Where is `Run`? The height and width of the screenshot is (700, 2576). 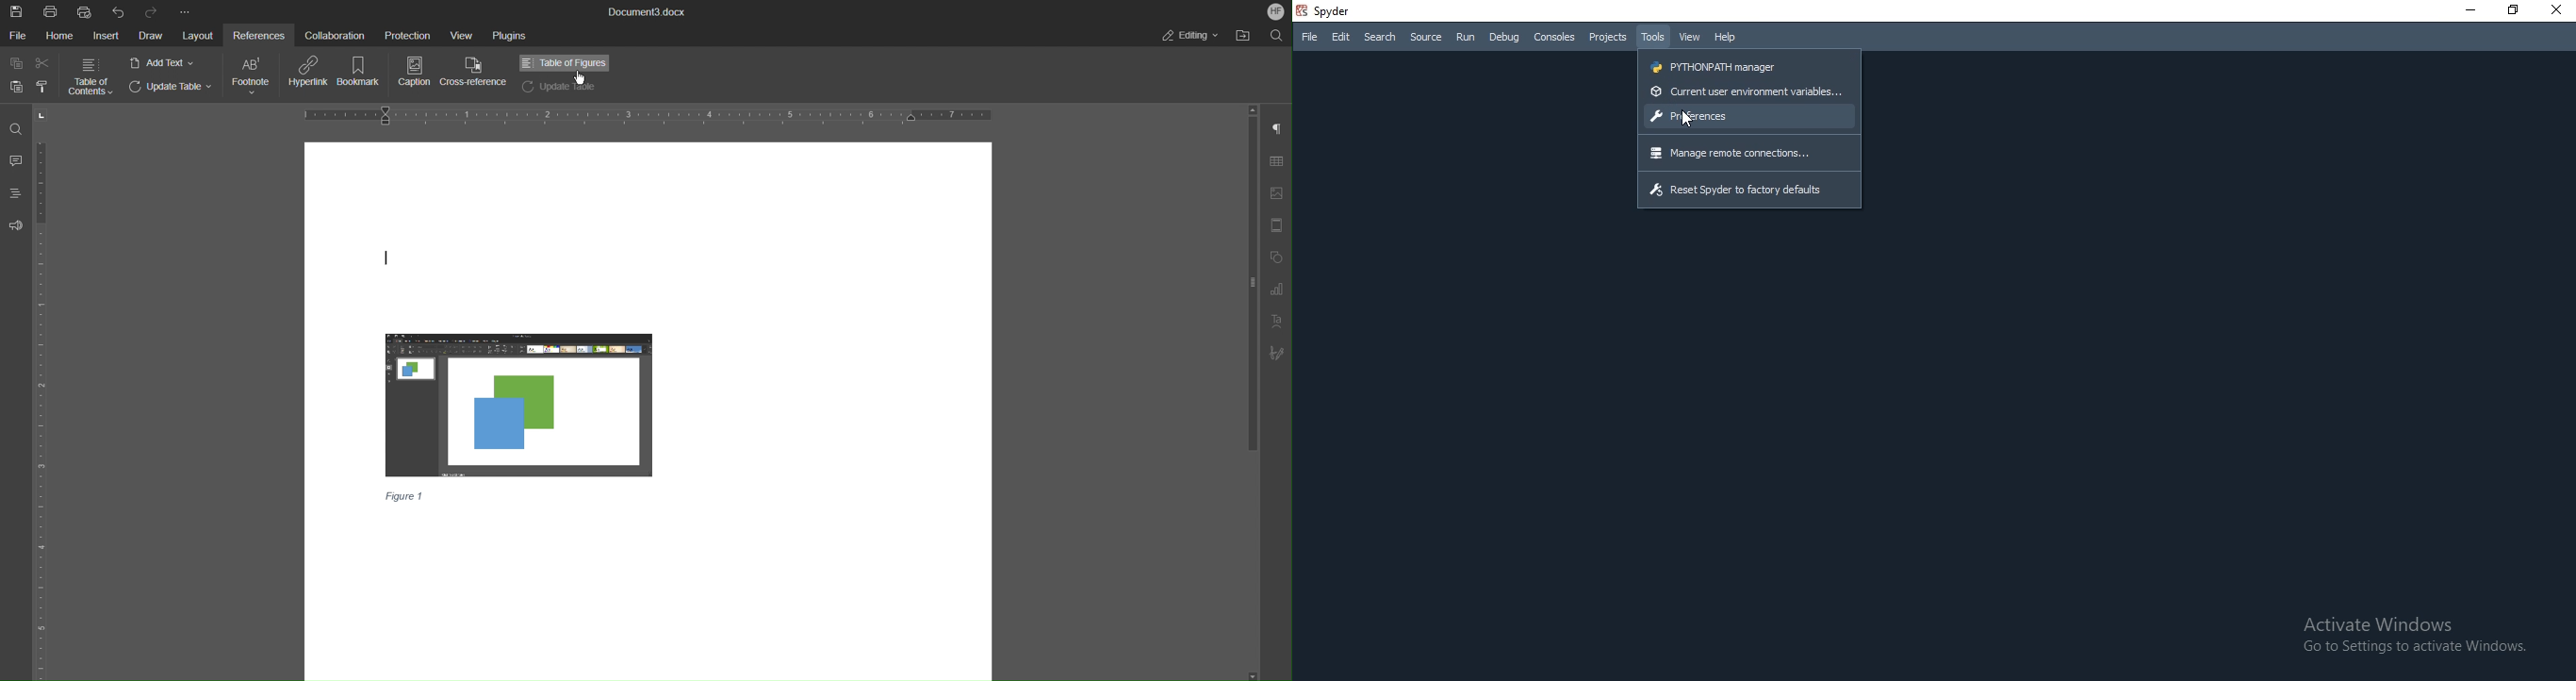 Run is located at coordinates (1466, 38).